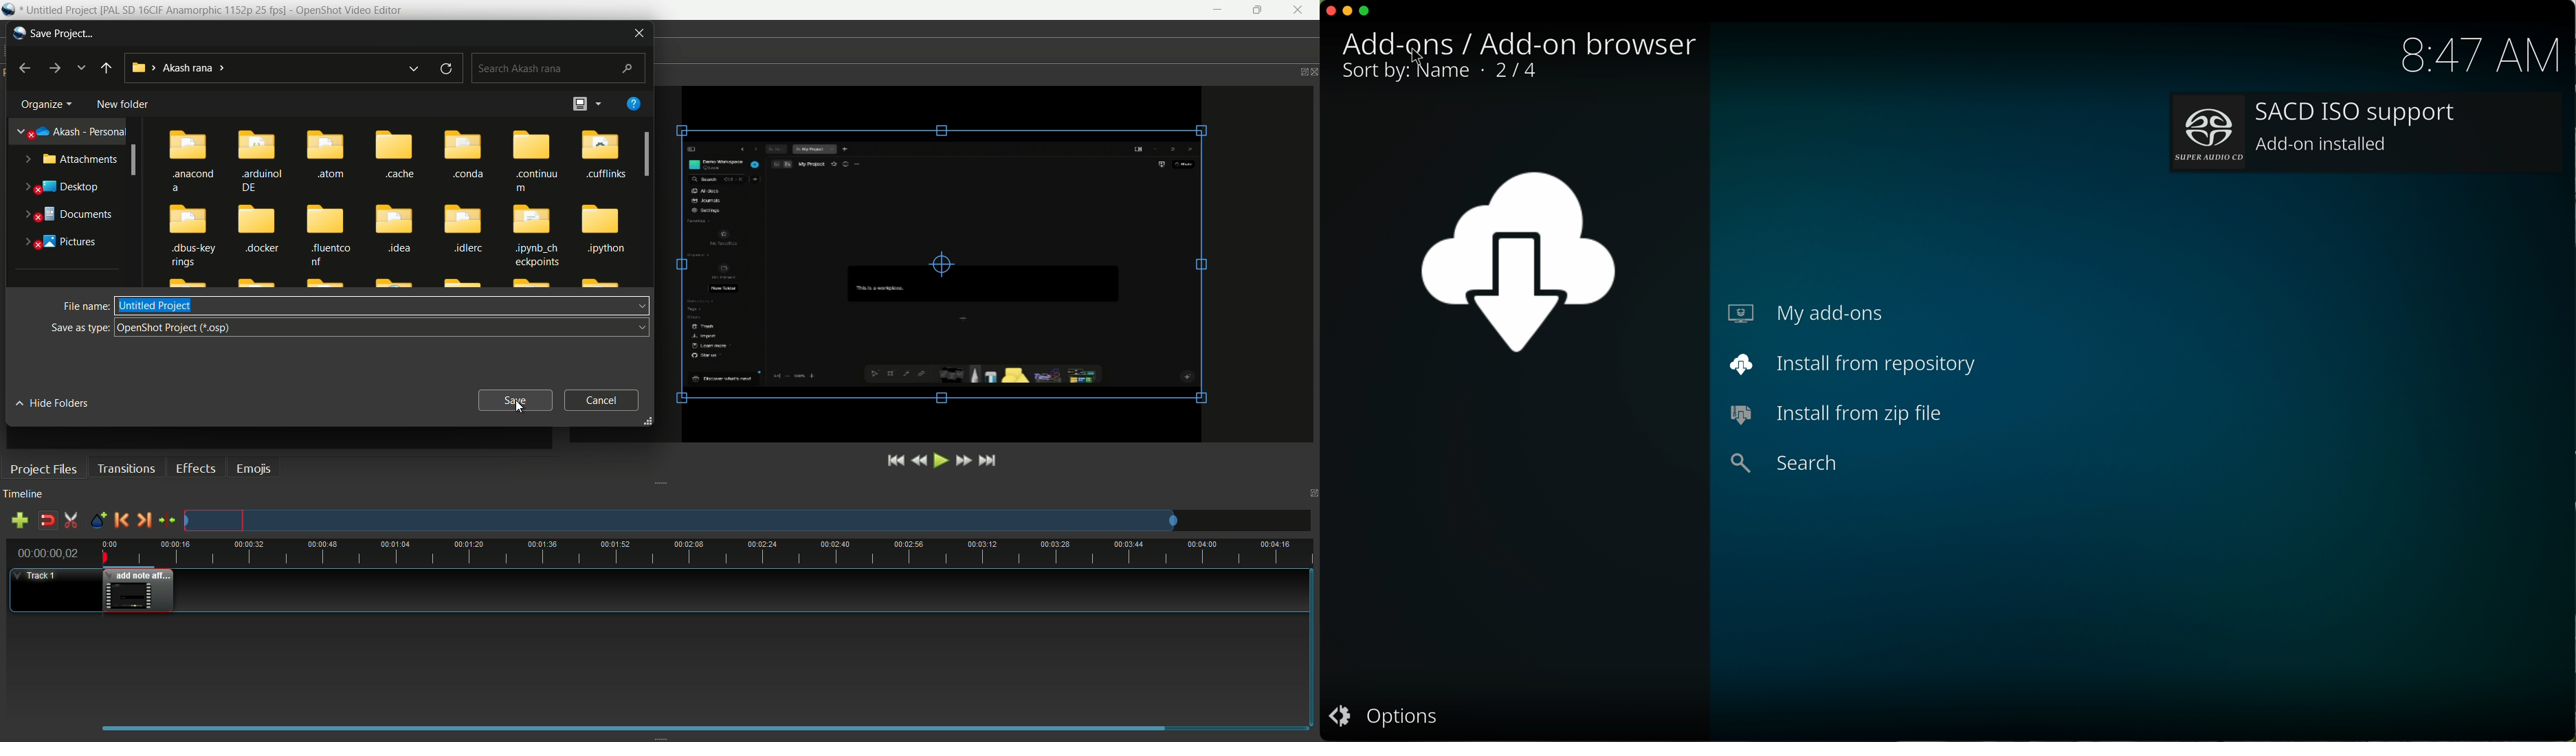  I want to click on minimize, so click(1349, 11).